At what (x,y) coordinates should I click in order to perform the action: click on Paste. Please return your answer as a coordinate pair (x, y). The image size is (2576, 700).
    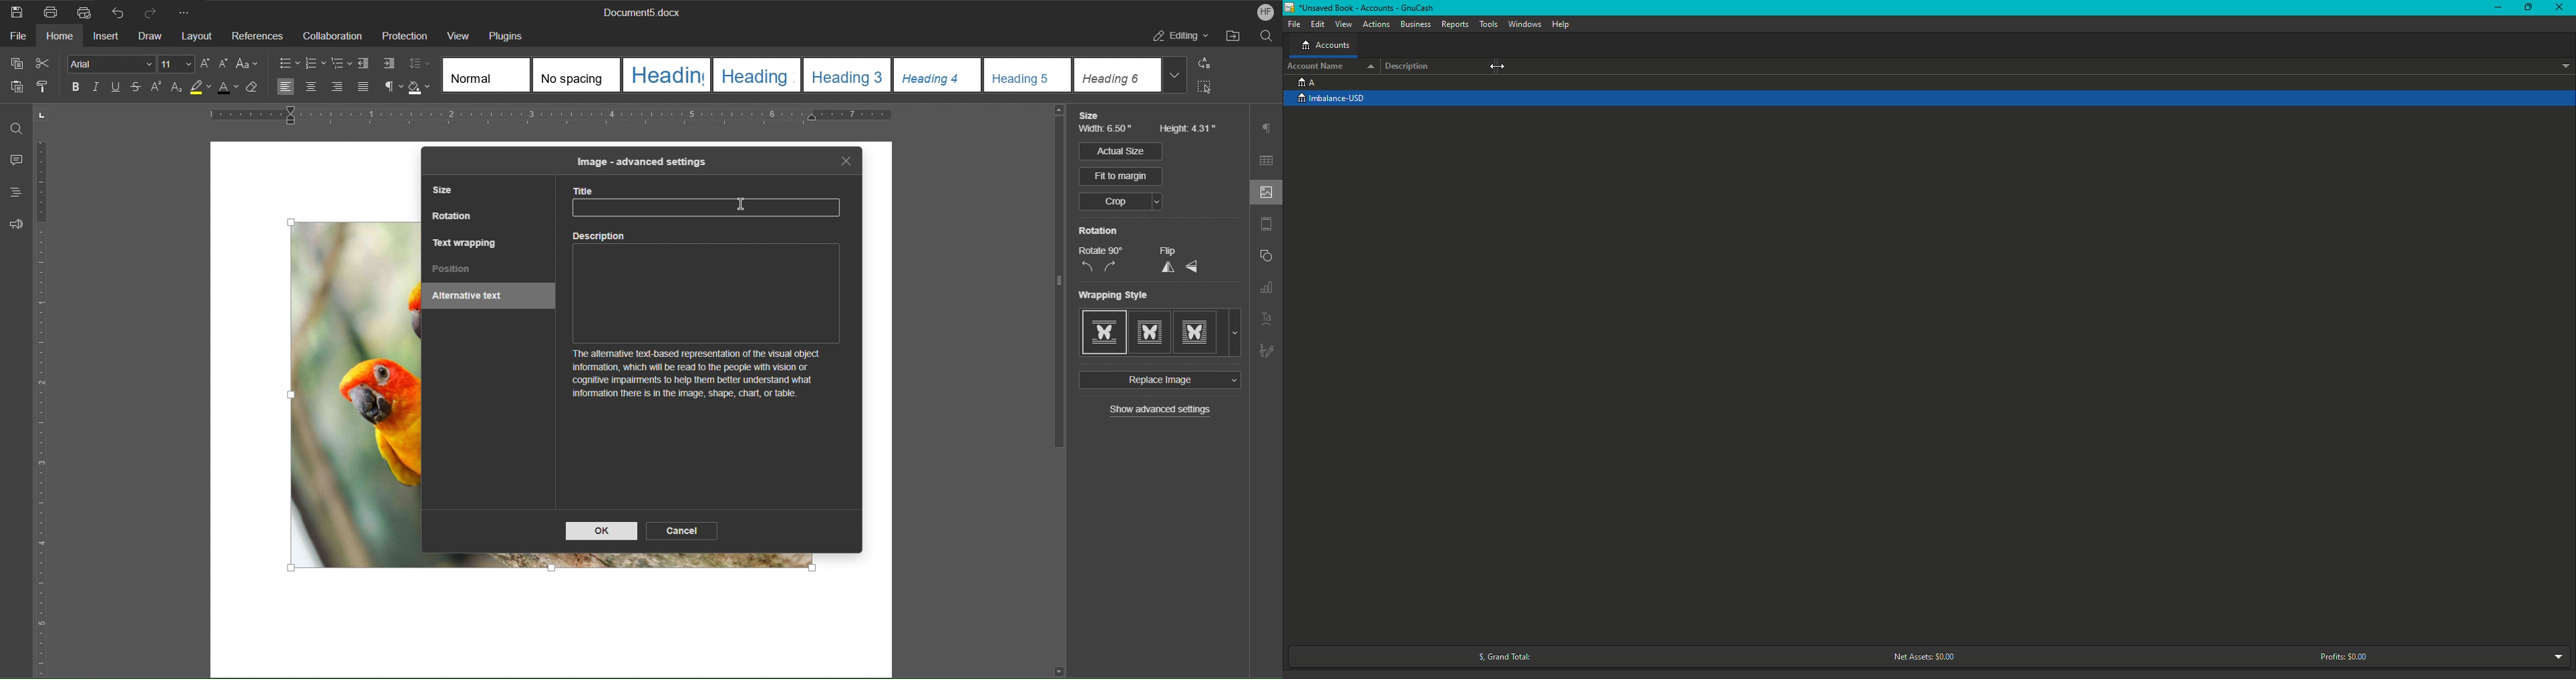
    Looking at the image, I should click on (15, 90).